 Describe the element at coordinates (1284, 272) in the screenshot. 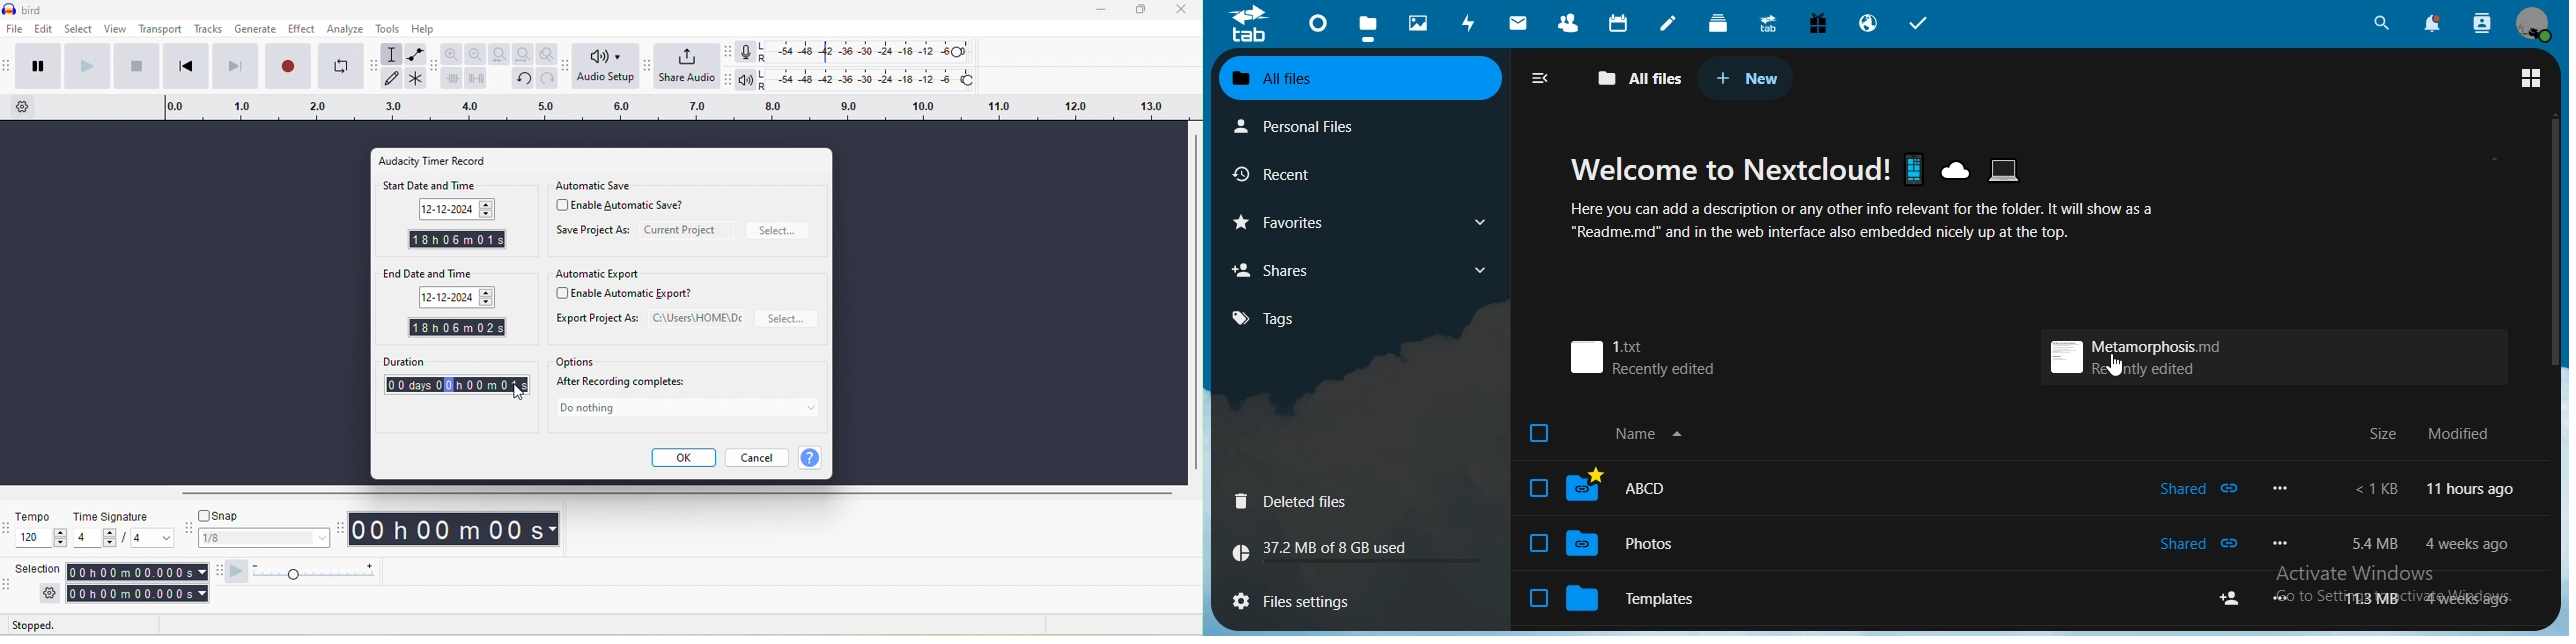

I see `shares` at that location.